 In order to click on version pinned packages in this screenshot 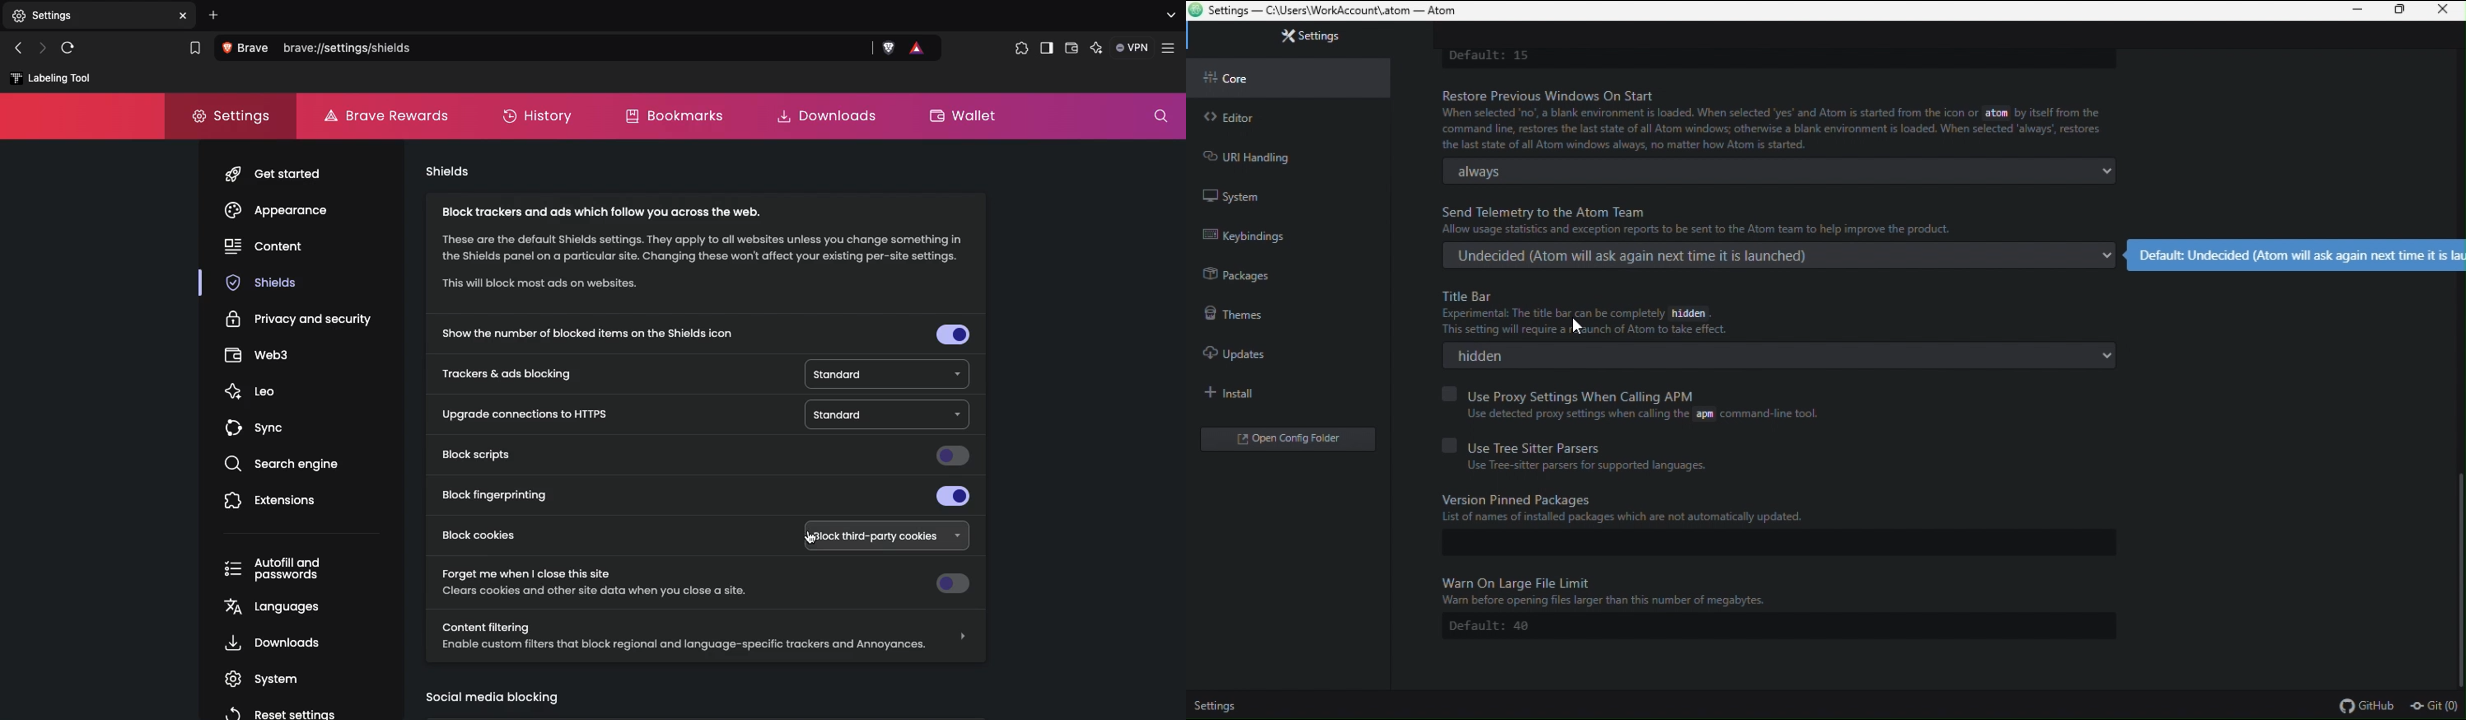, I will do `click(1770, 514)`.